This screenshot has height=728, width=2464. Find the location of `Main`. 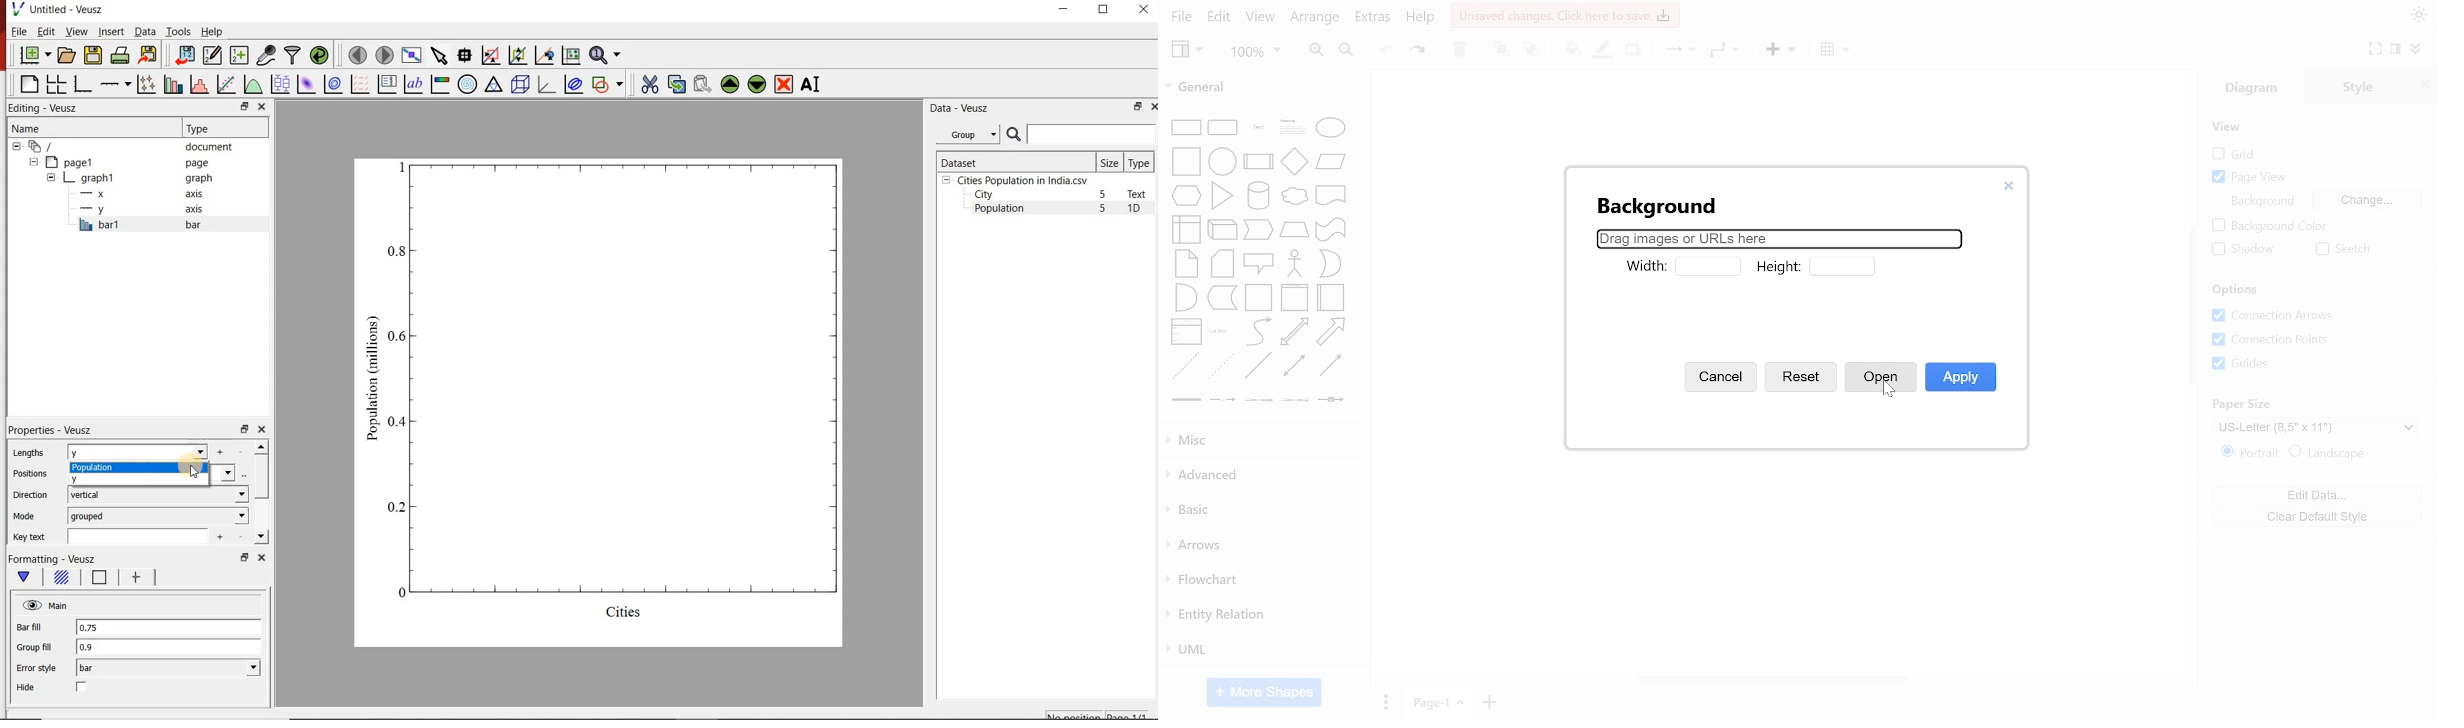

Main is located at coordinates (46, 606).